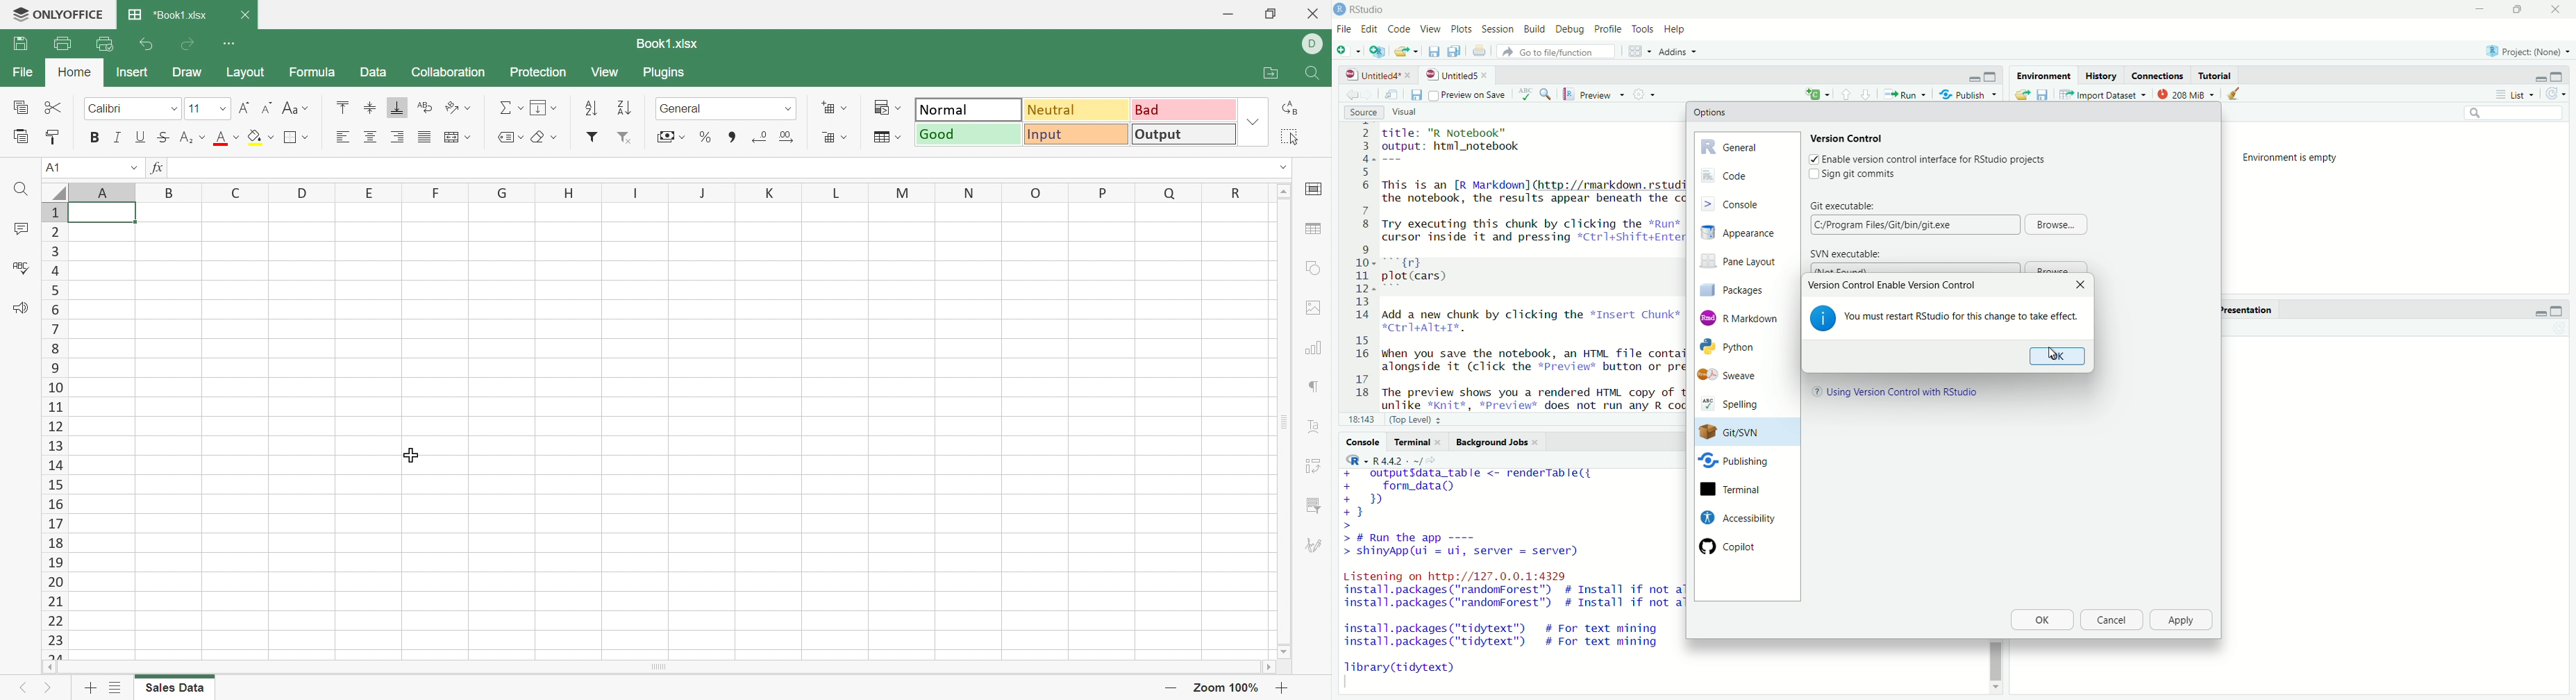 The width and height of the screenshot is (2576, 700). I want to click on Profile, so click(1607, 30).